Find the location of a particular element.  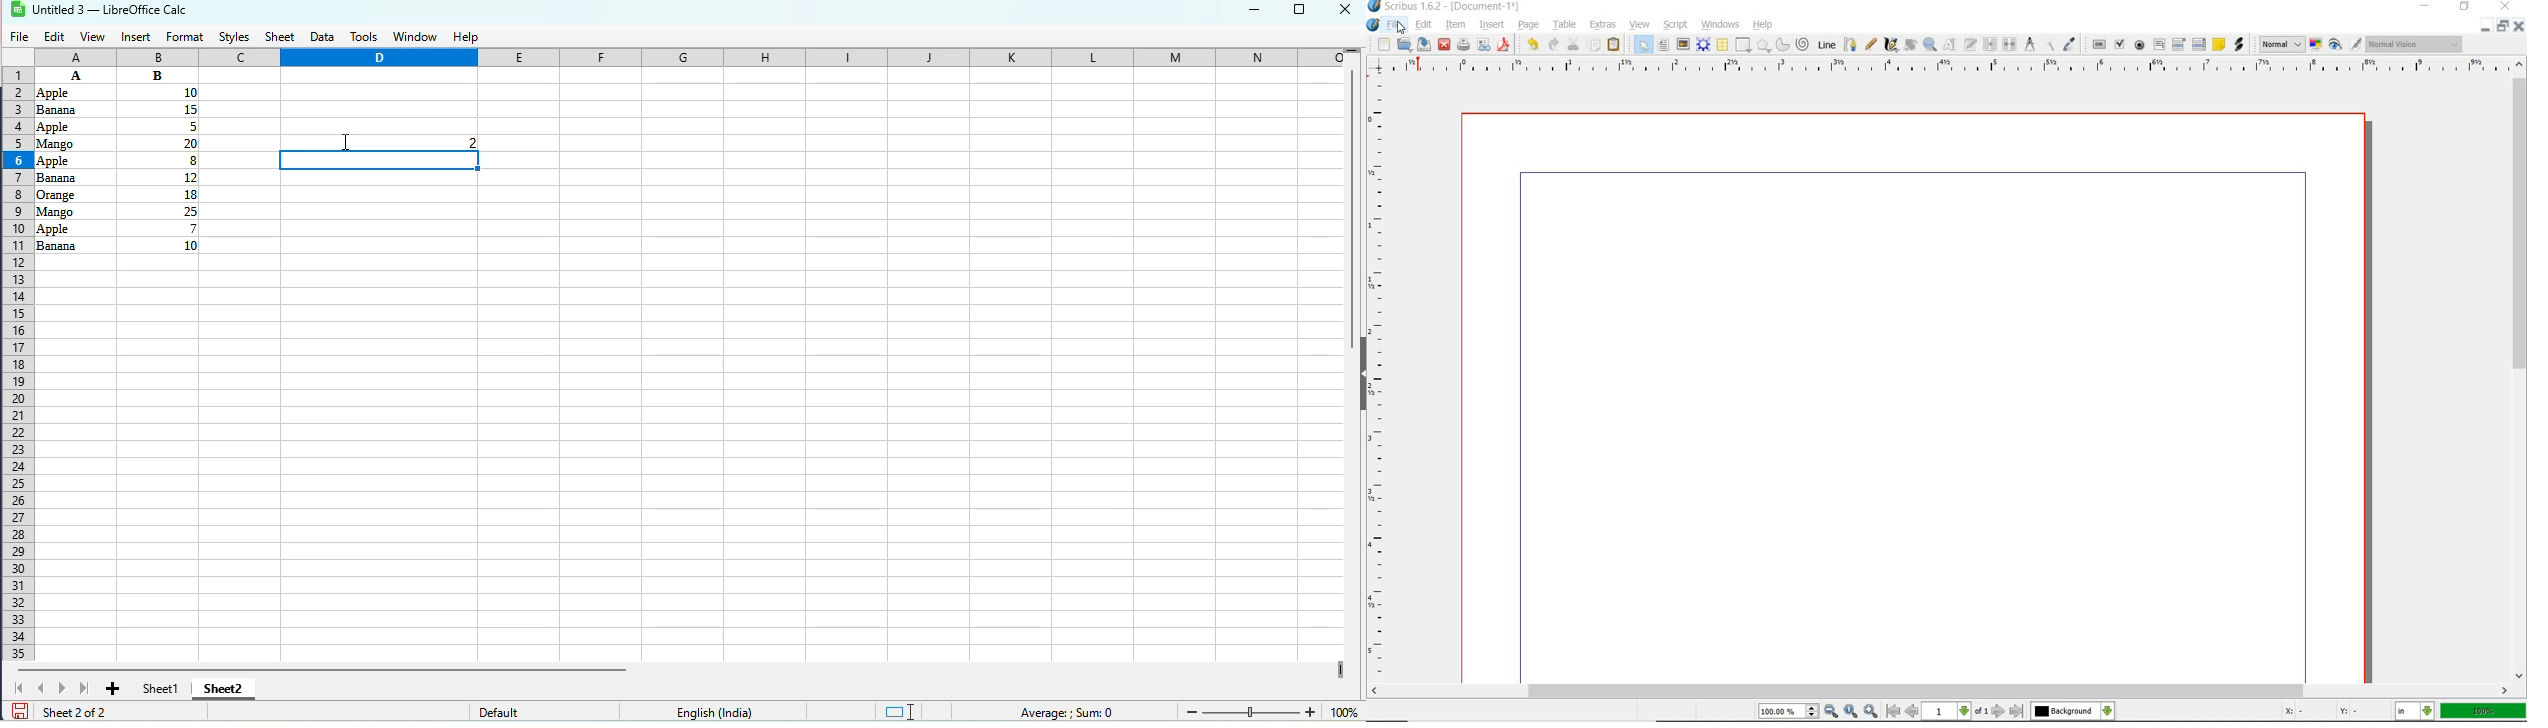

image frame is located at coordinates (1682, 44).